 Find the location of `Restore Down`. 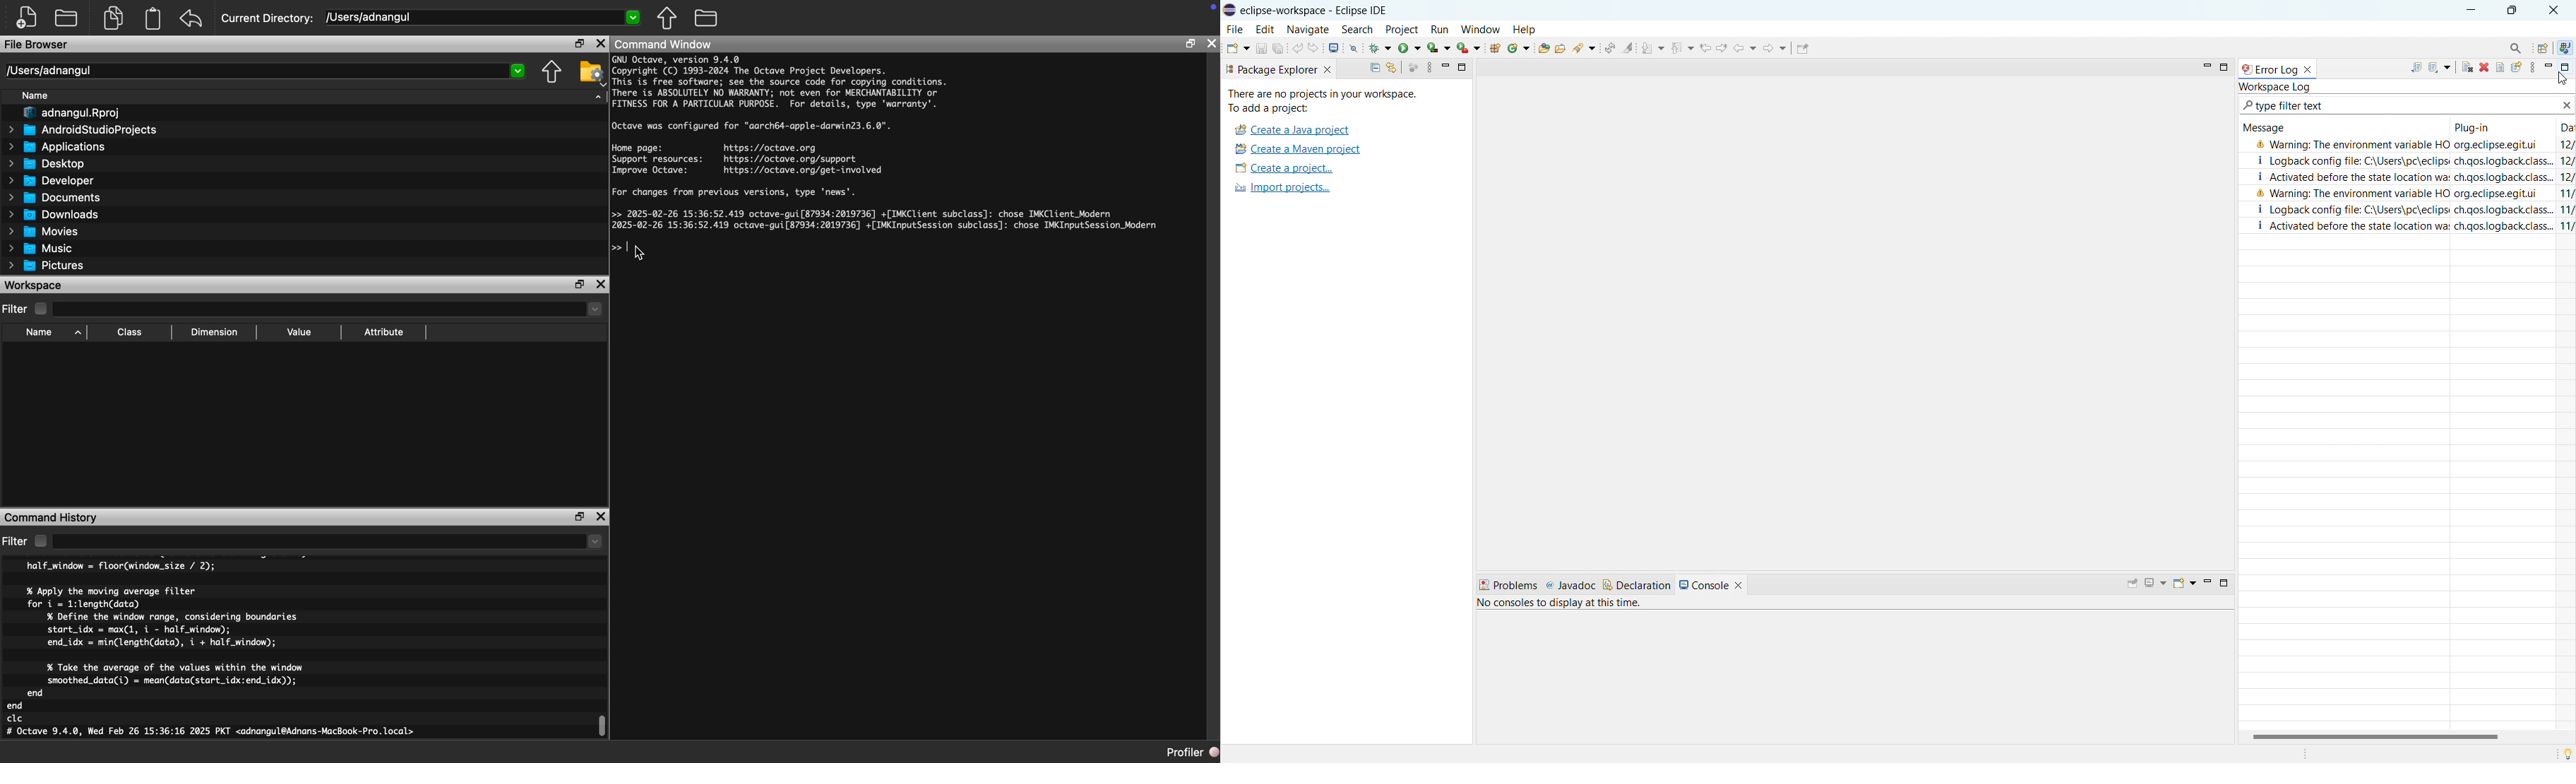

Restore Down is located at coordinates (580, 44).